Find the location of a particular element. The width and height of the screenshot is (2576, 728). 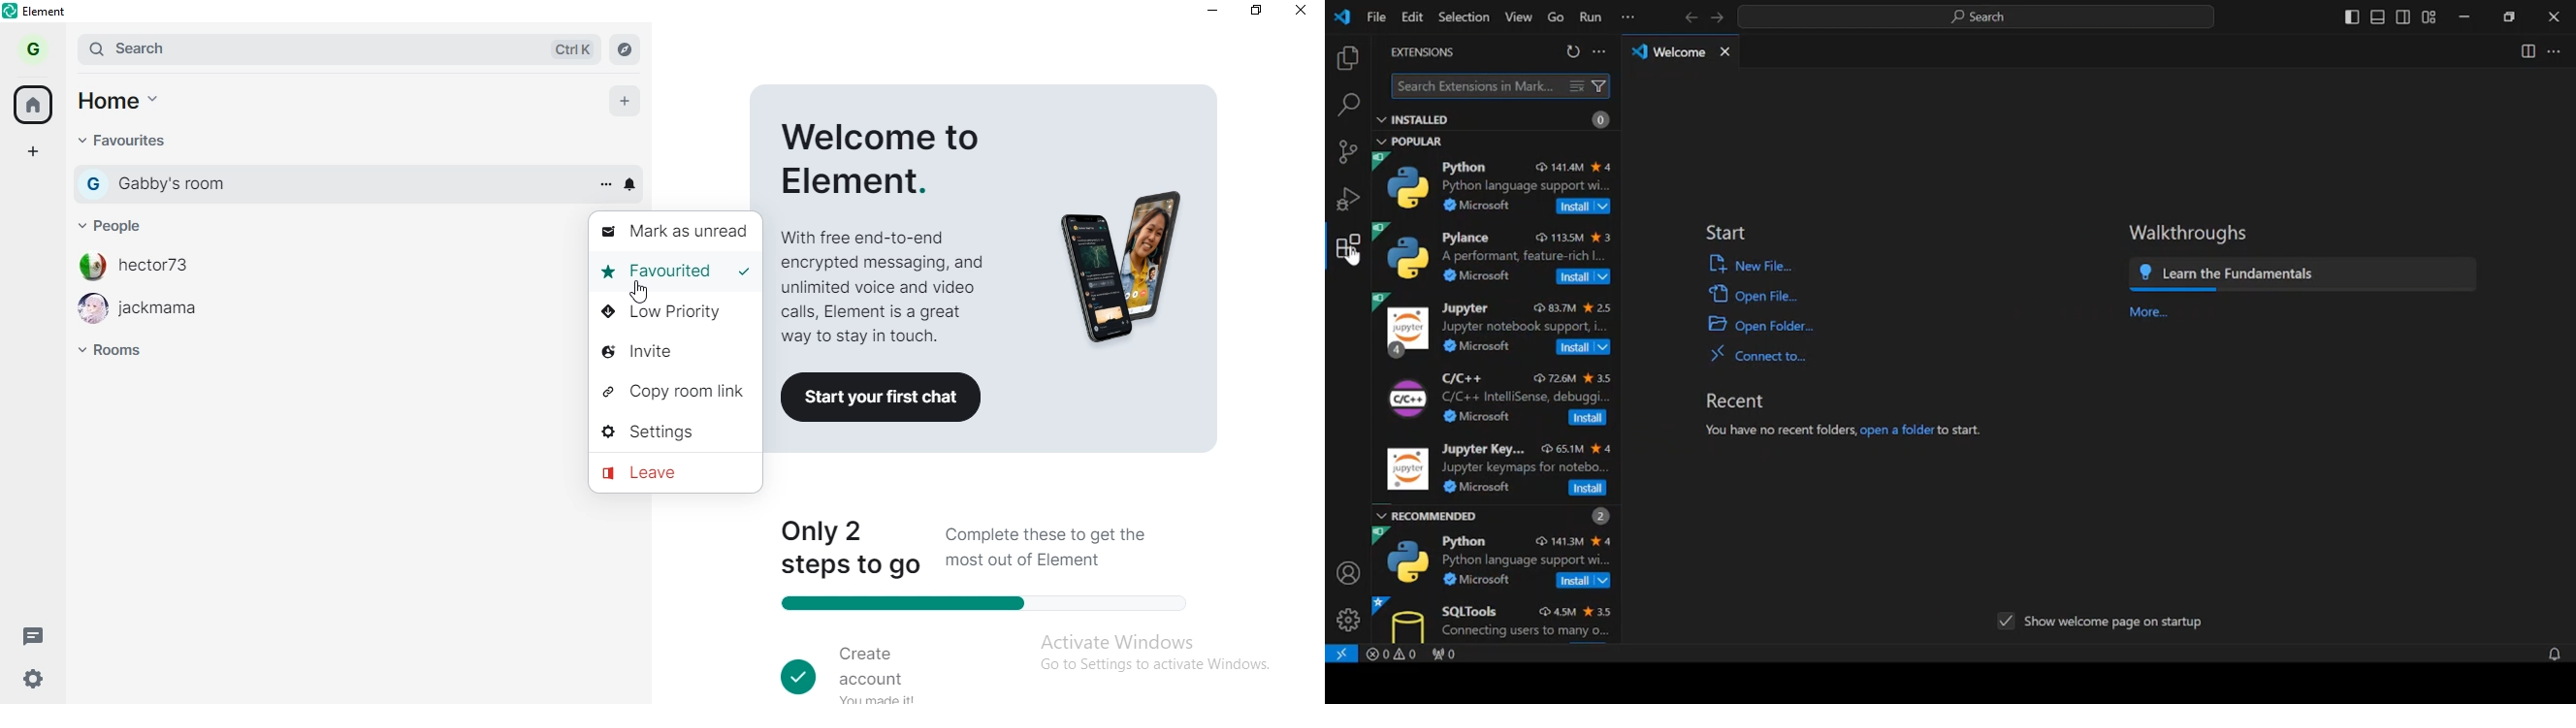

open file is located at coordinates (1768, 294).